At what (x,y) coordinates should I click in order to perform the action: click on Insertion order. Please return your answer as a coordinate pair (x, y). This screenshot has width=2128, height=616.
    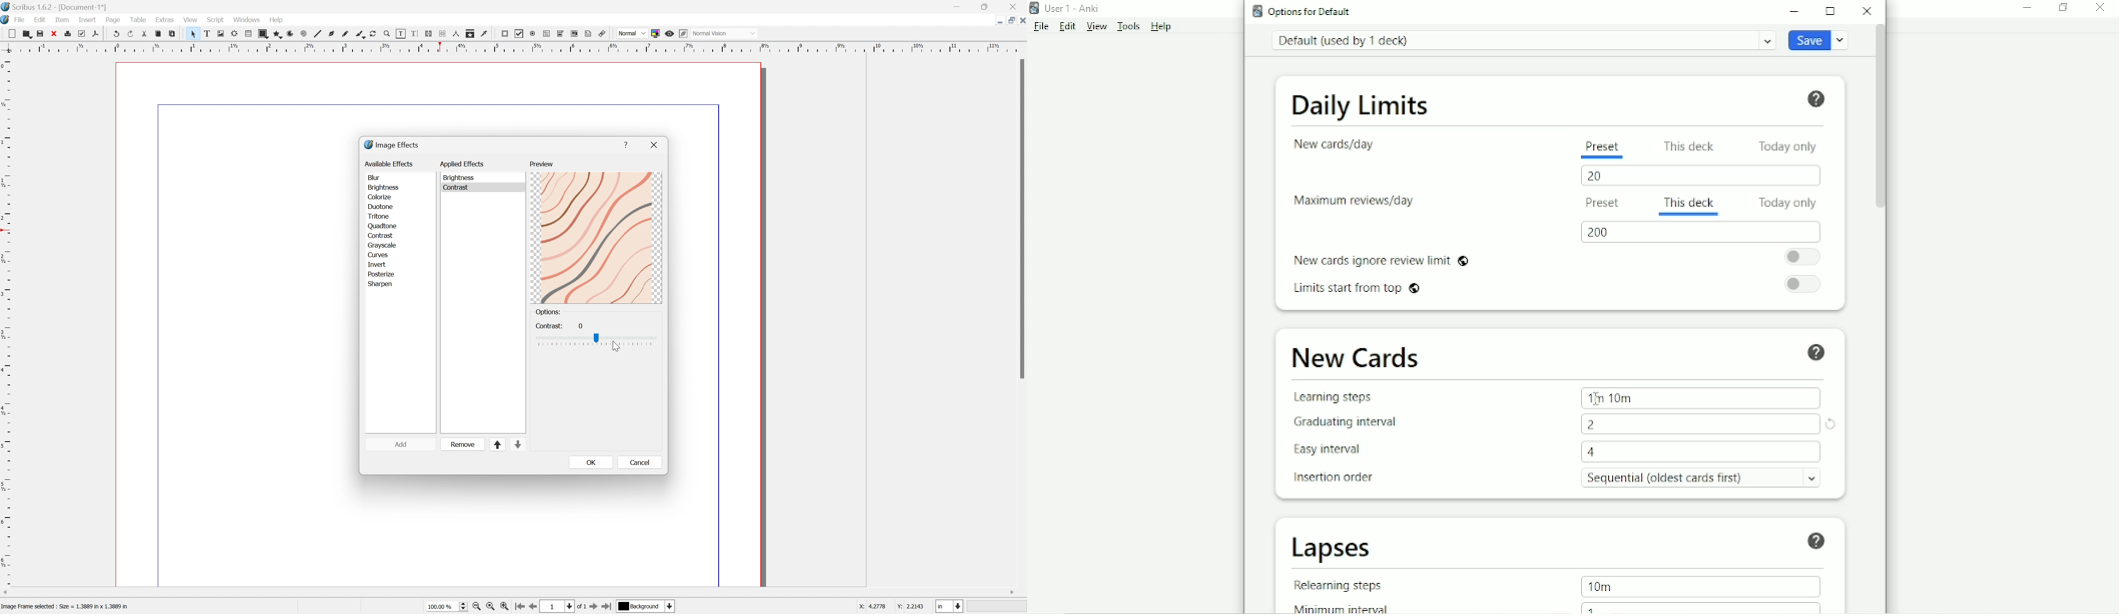
    Looking at the image, I should click on (1333, 476).